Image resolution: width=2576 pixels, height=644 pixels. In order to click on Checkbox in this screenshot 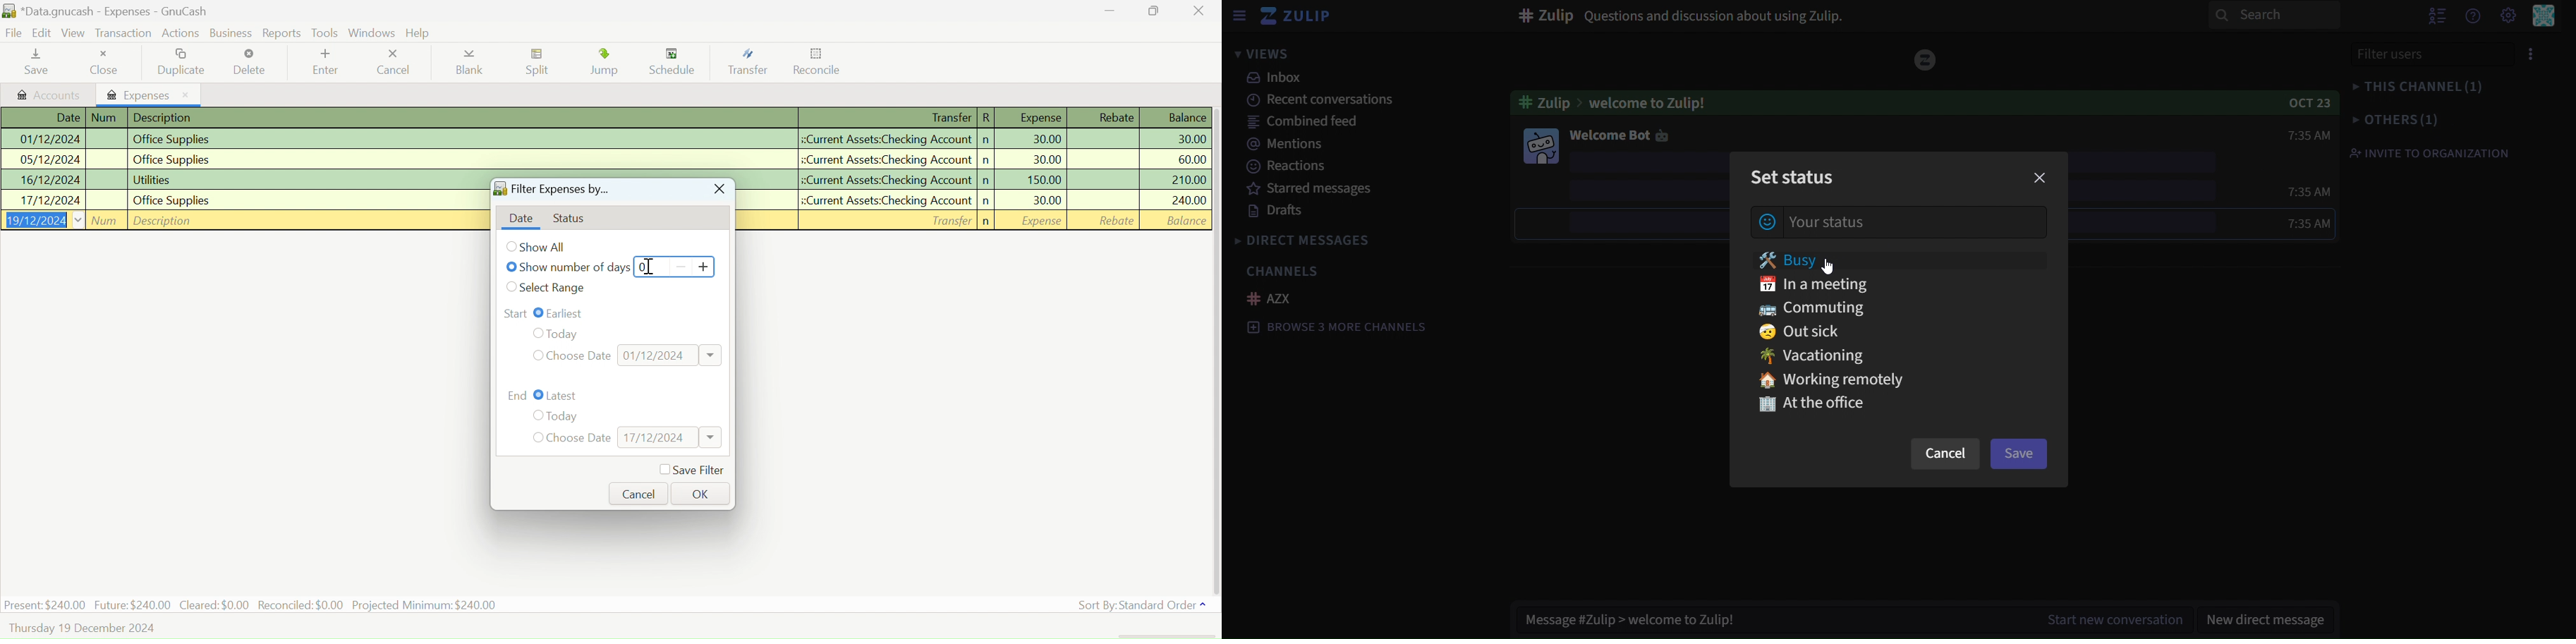, I will do `click(539, 312)`.